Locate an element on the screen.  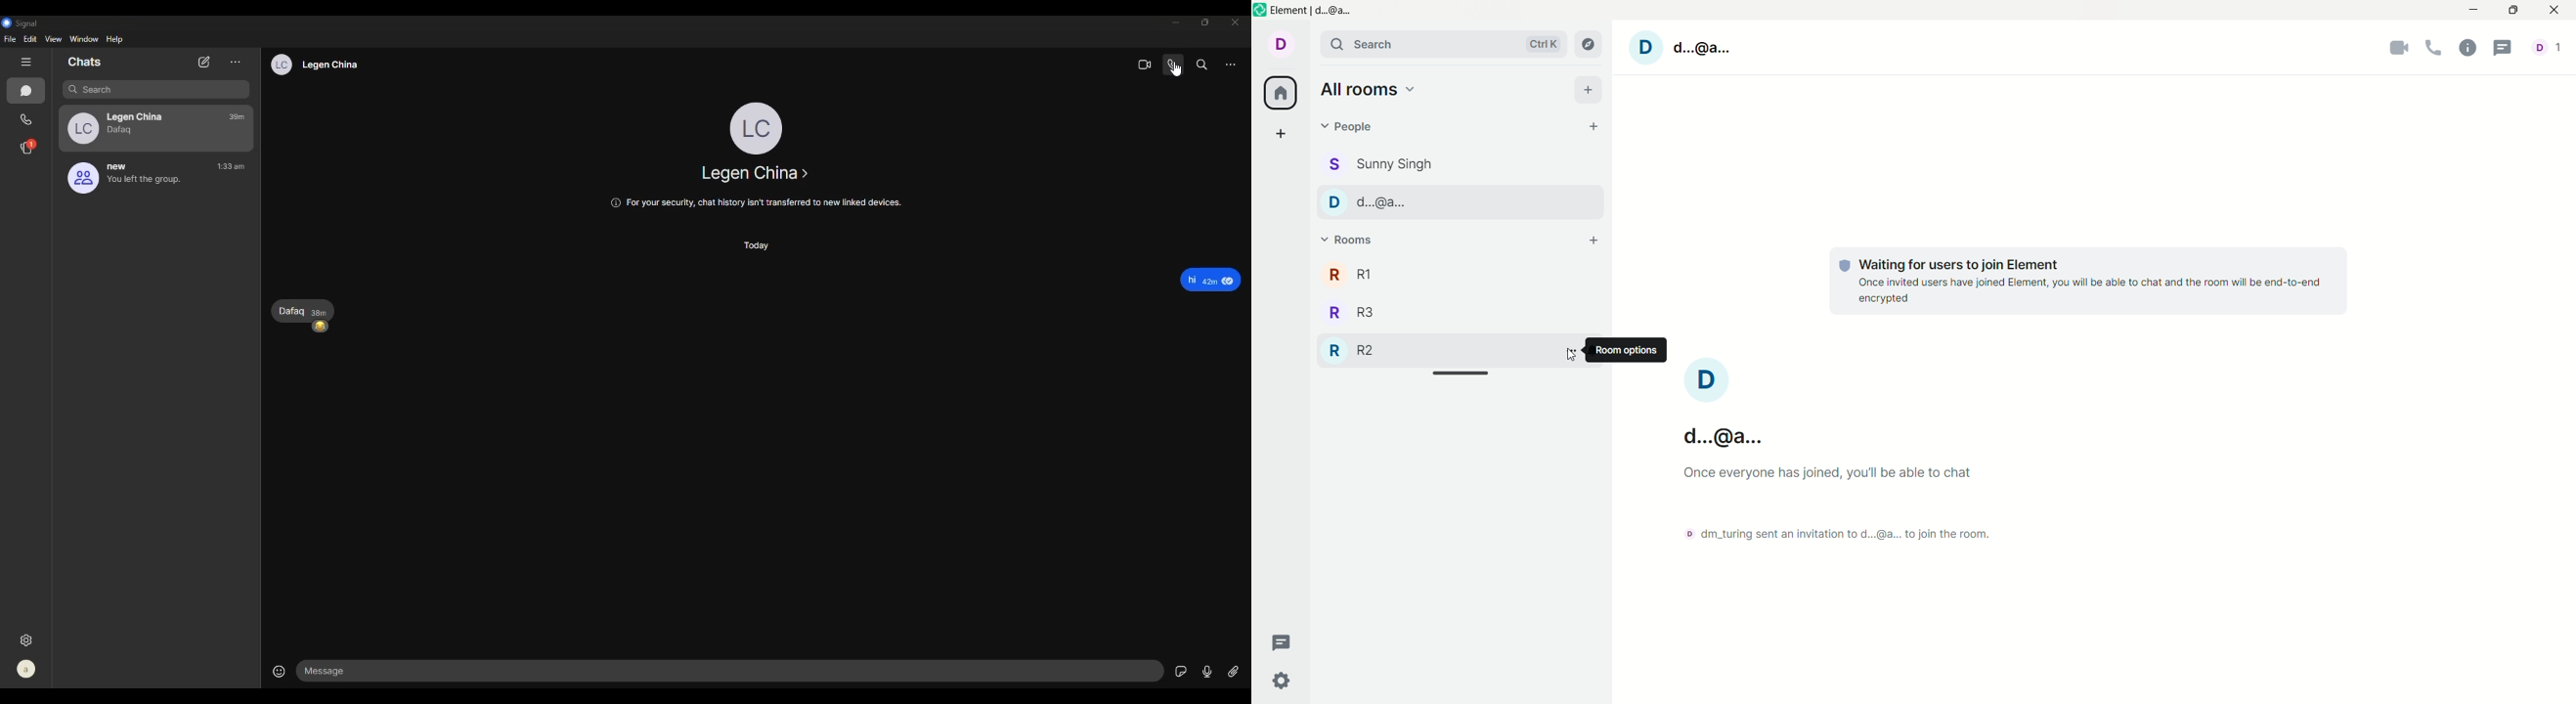
text is located at coordinates (2088, 277).